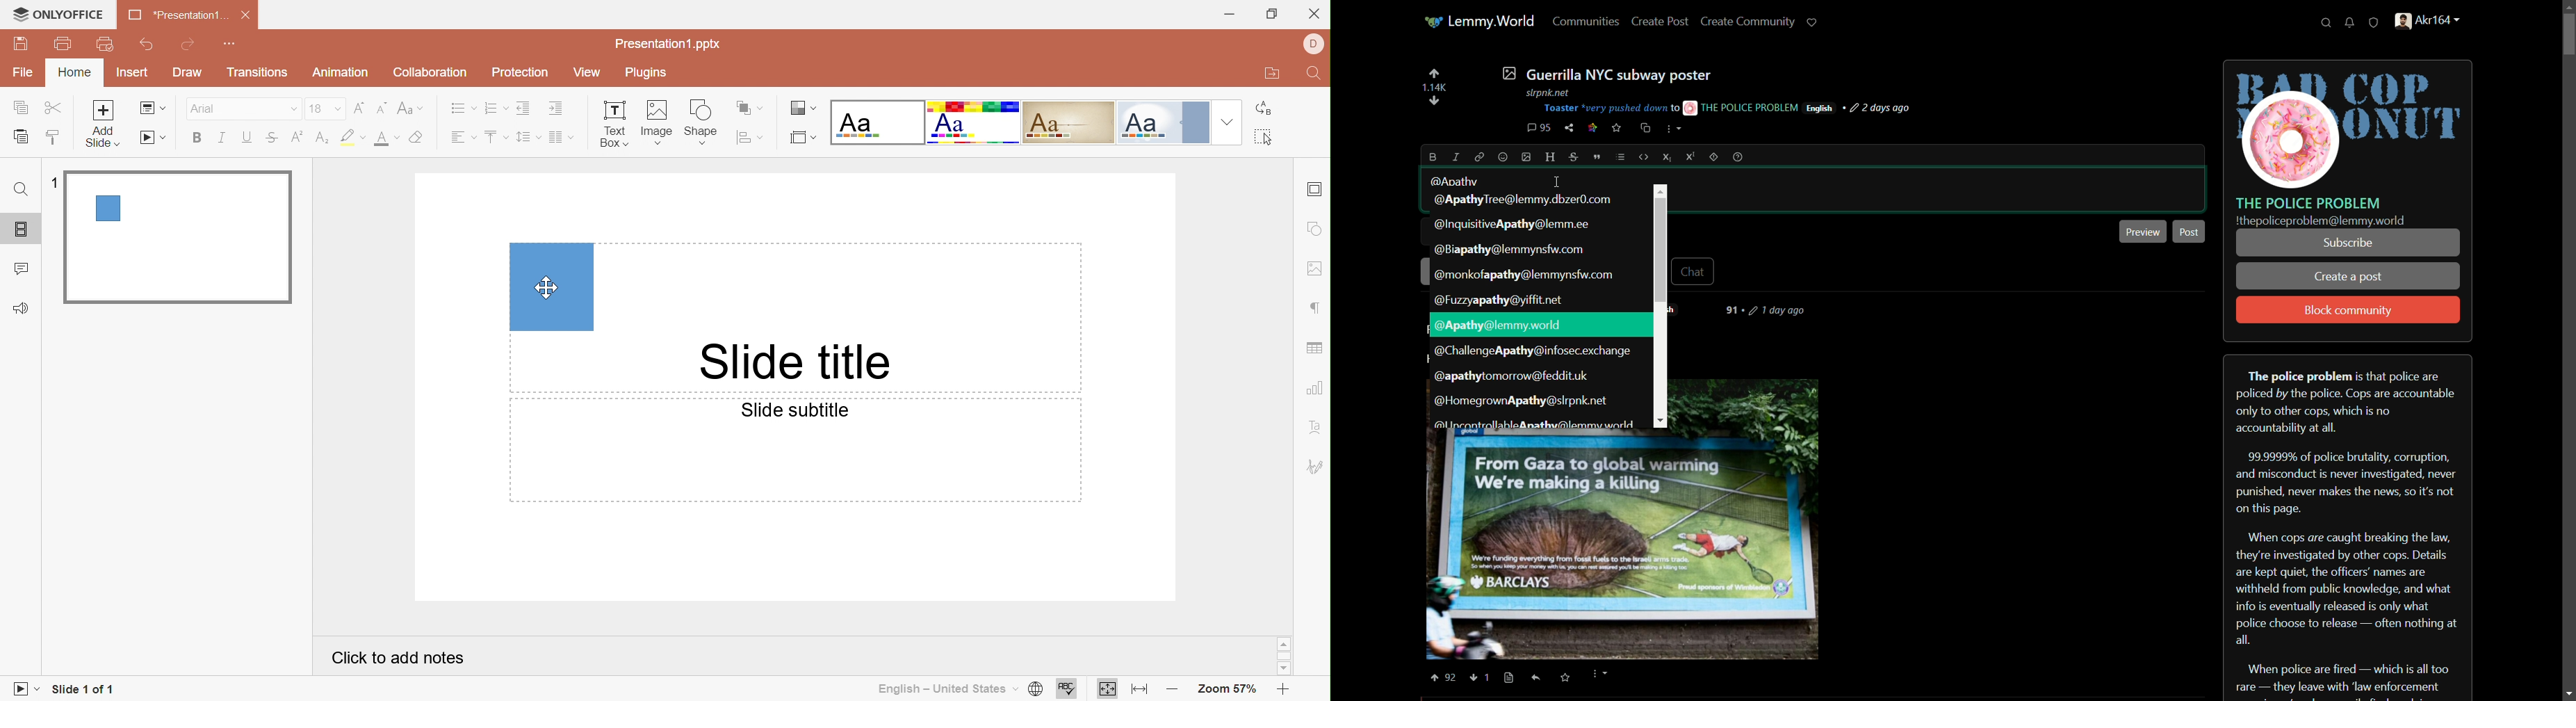 The width and height of the screenshot is (2576, 728). What do you see at coordinates (177, 14) in the screenshot?
I see `Presentation1...` at bounding box center [177, 14].